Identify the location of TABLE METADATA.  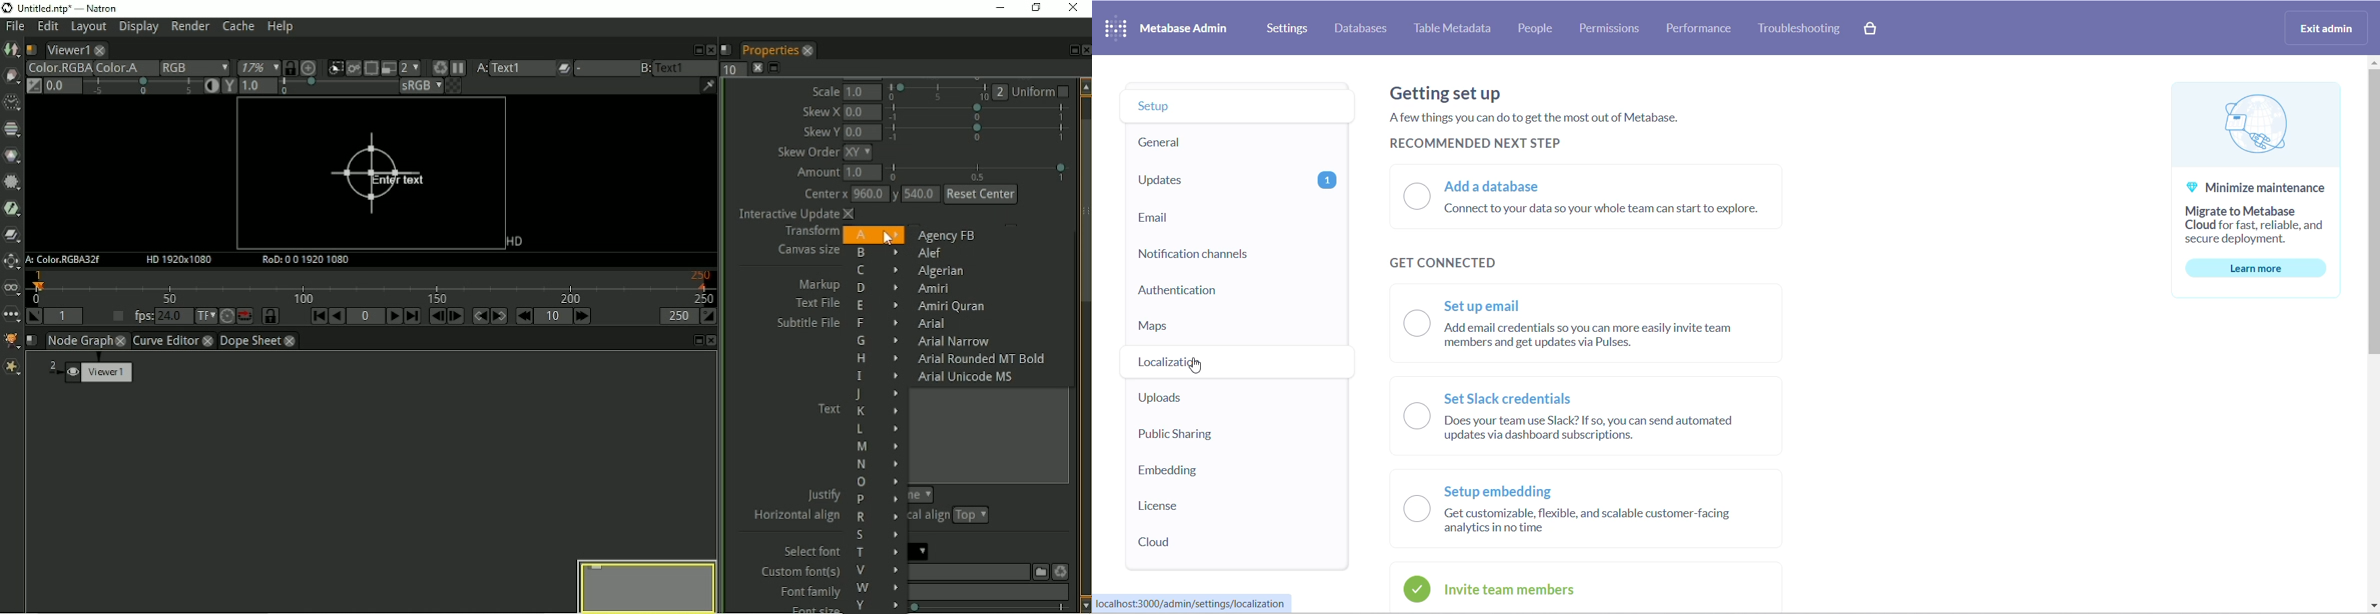
(1456, 29).